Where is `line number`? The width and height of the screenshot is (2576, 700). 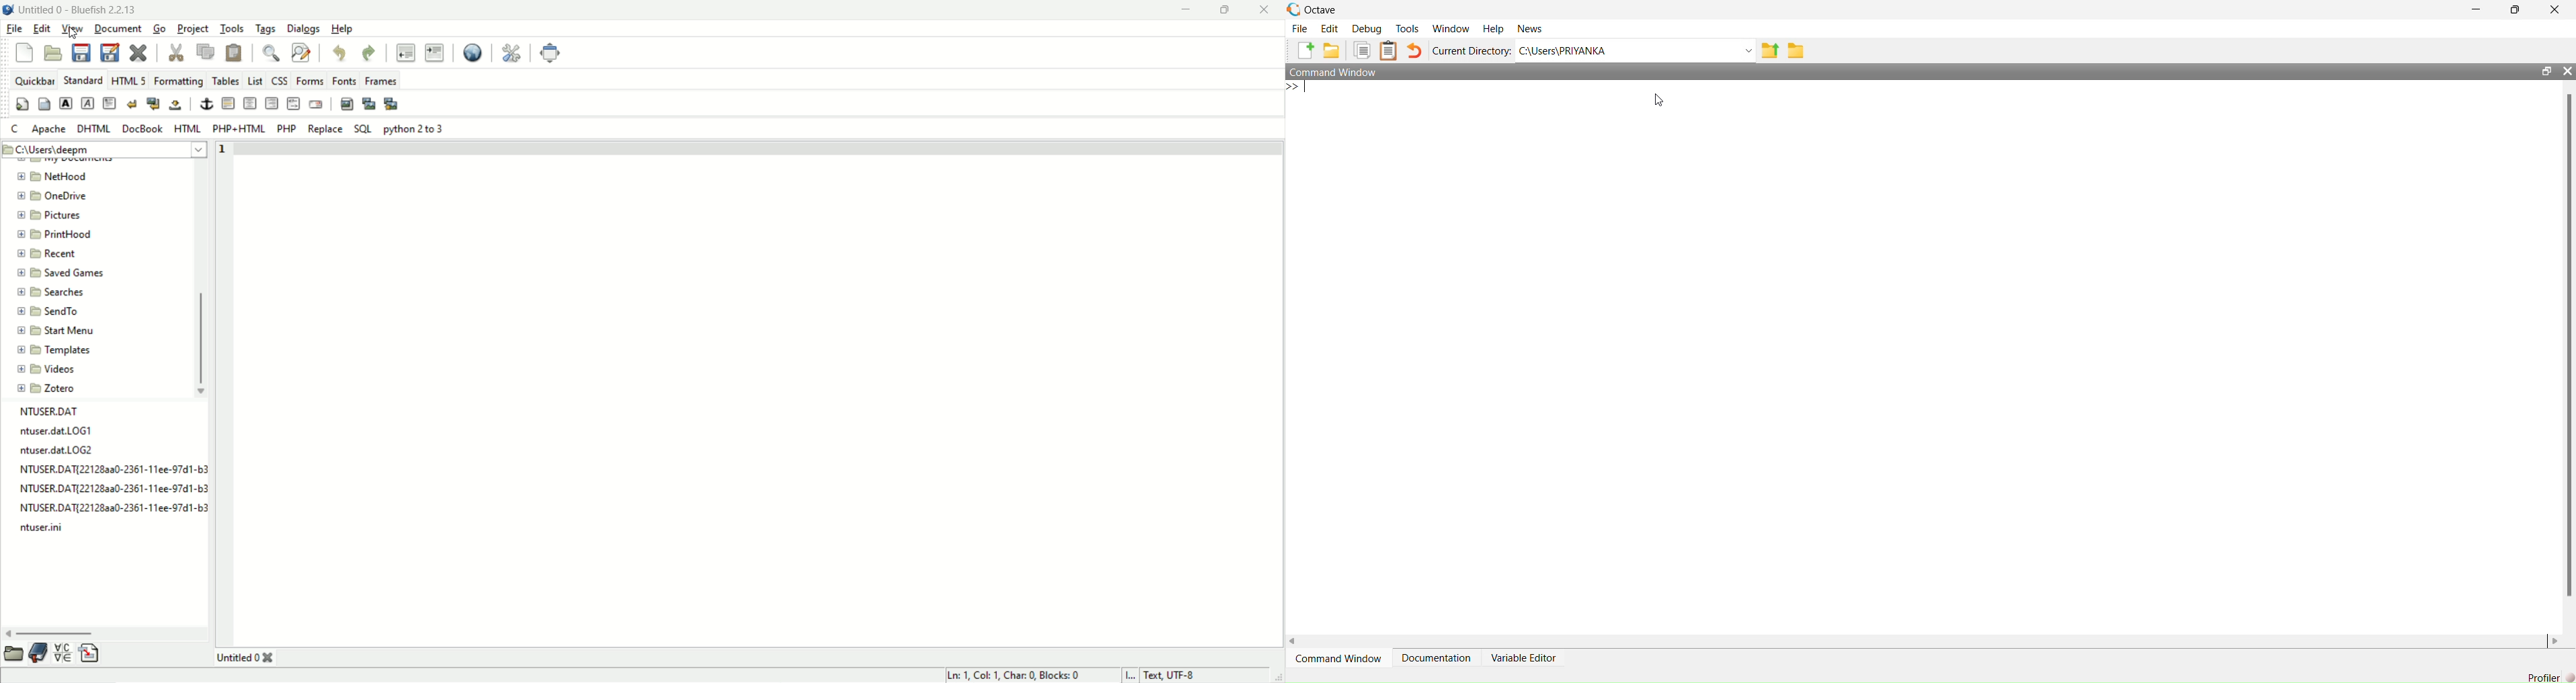
line number is located at coordinates (226, 149).